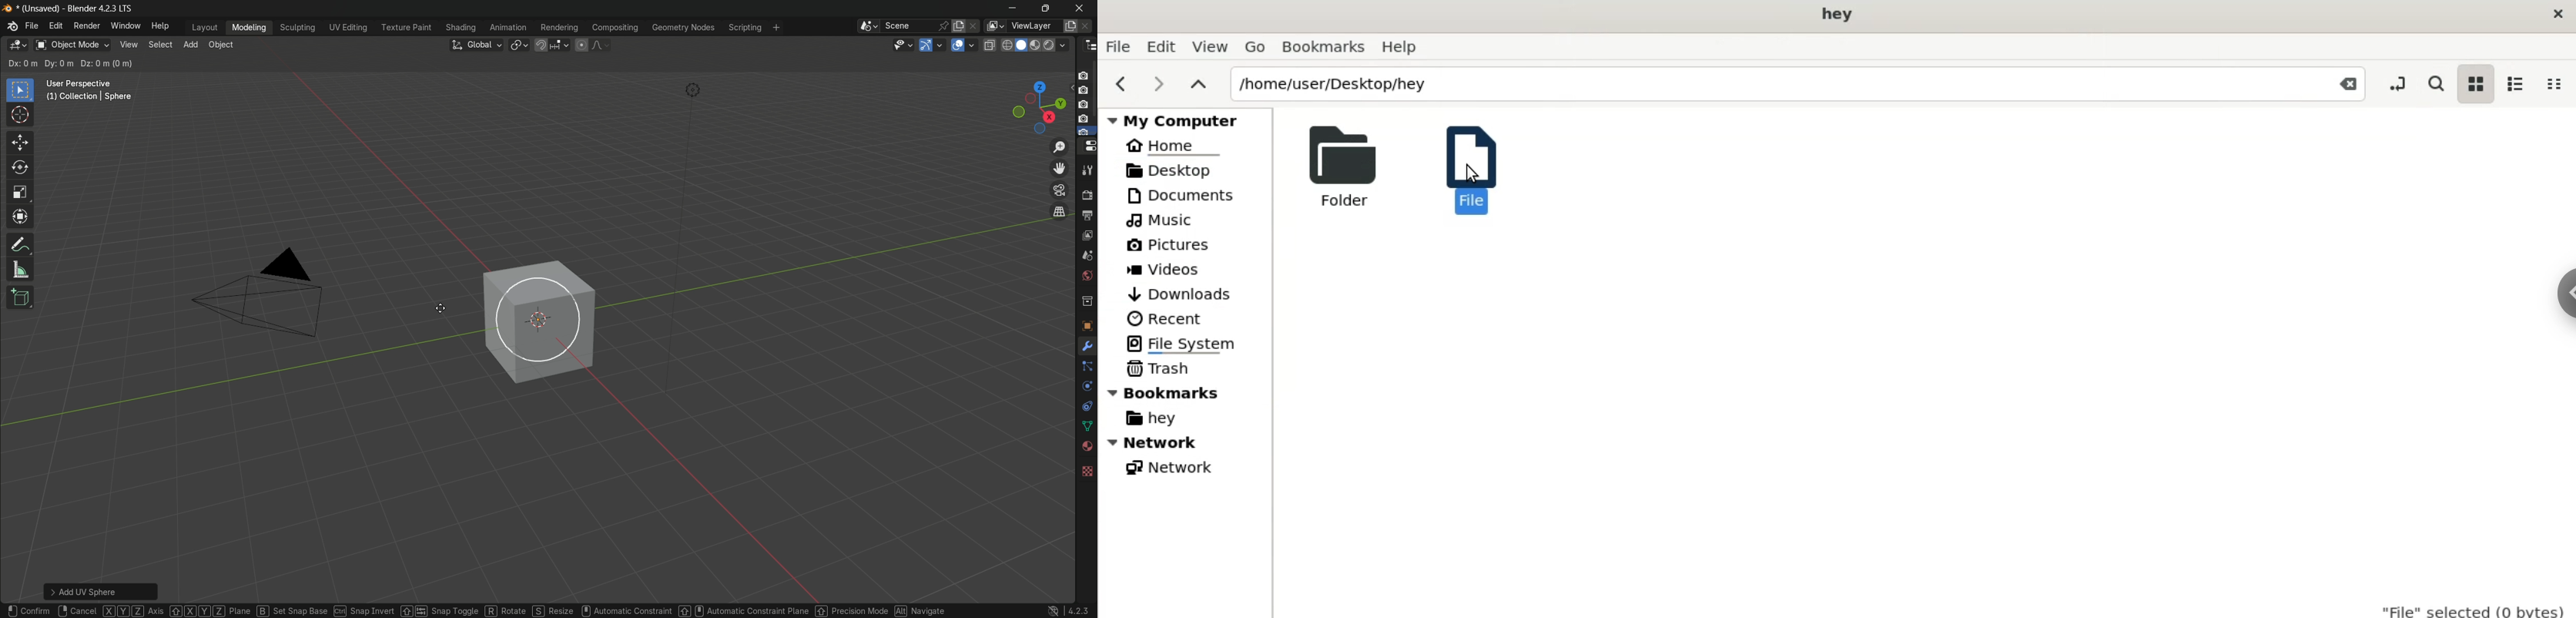  I want to click on Object Constraints Properties, so click(1087, 404).